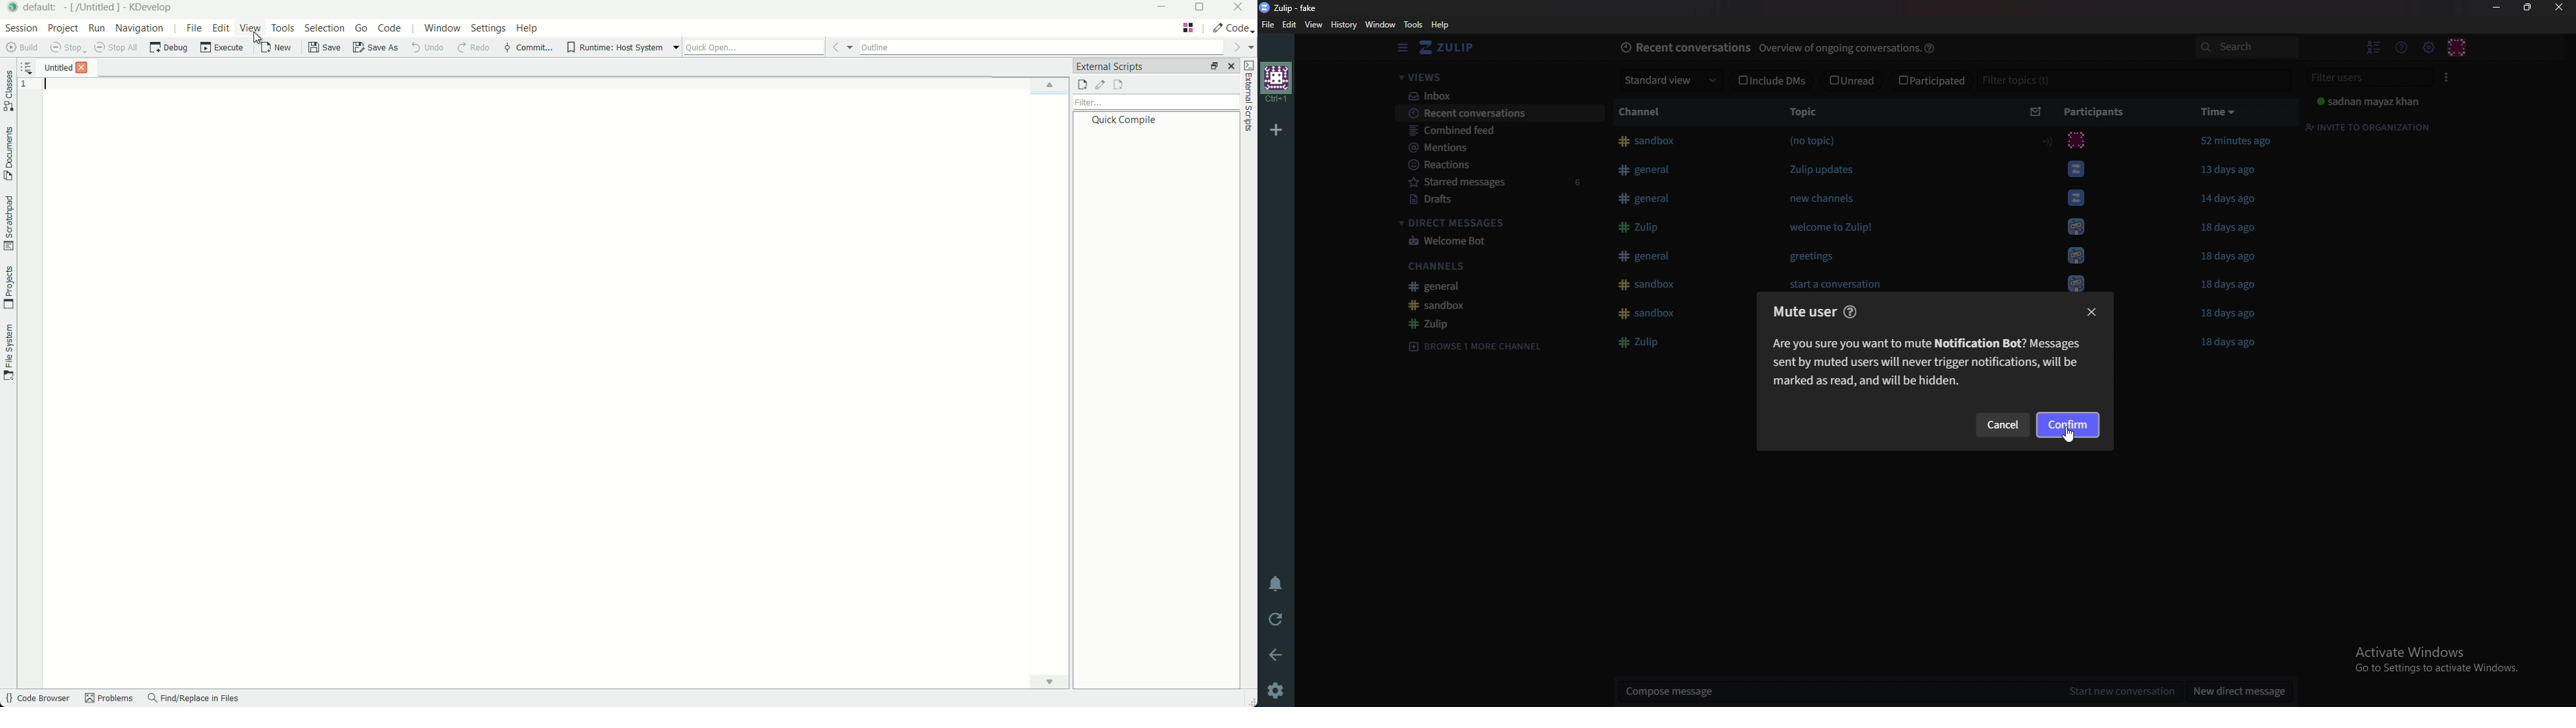  Describe the element at coordinates (1279, 689) in the screenshot. I see `settings` at that location.